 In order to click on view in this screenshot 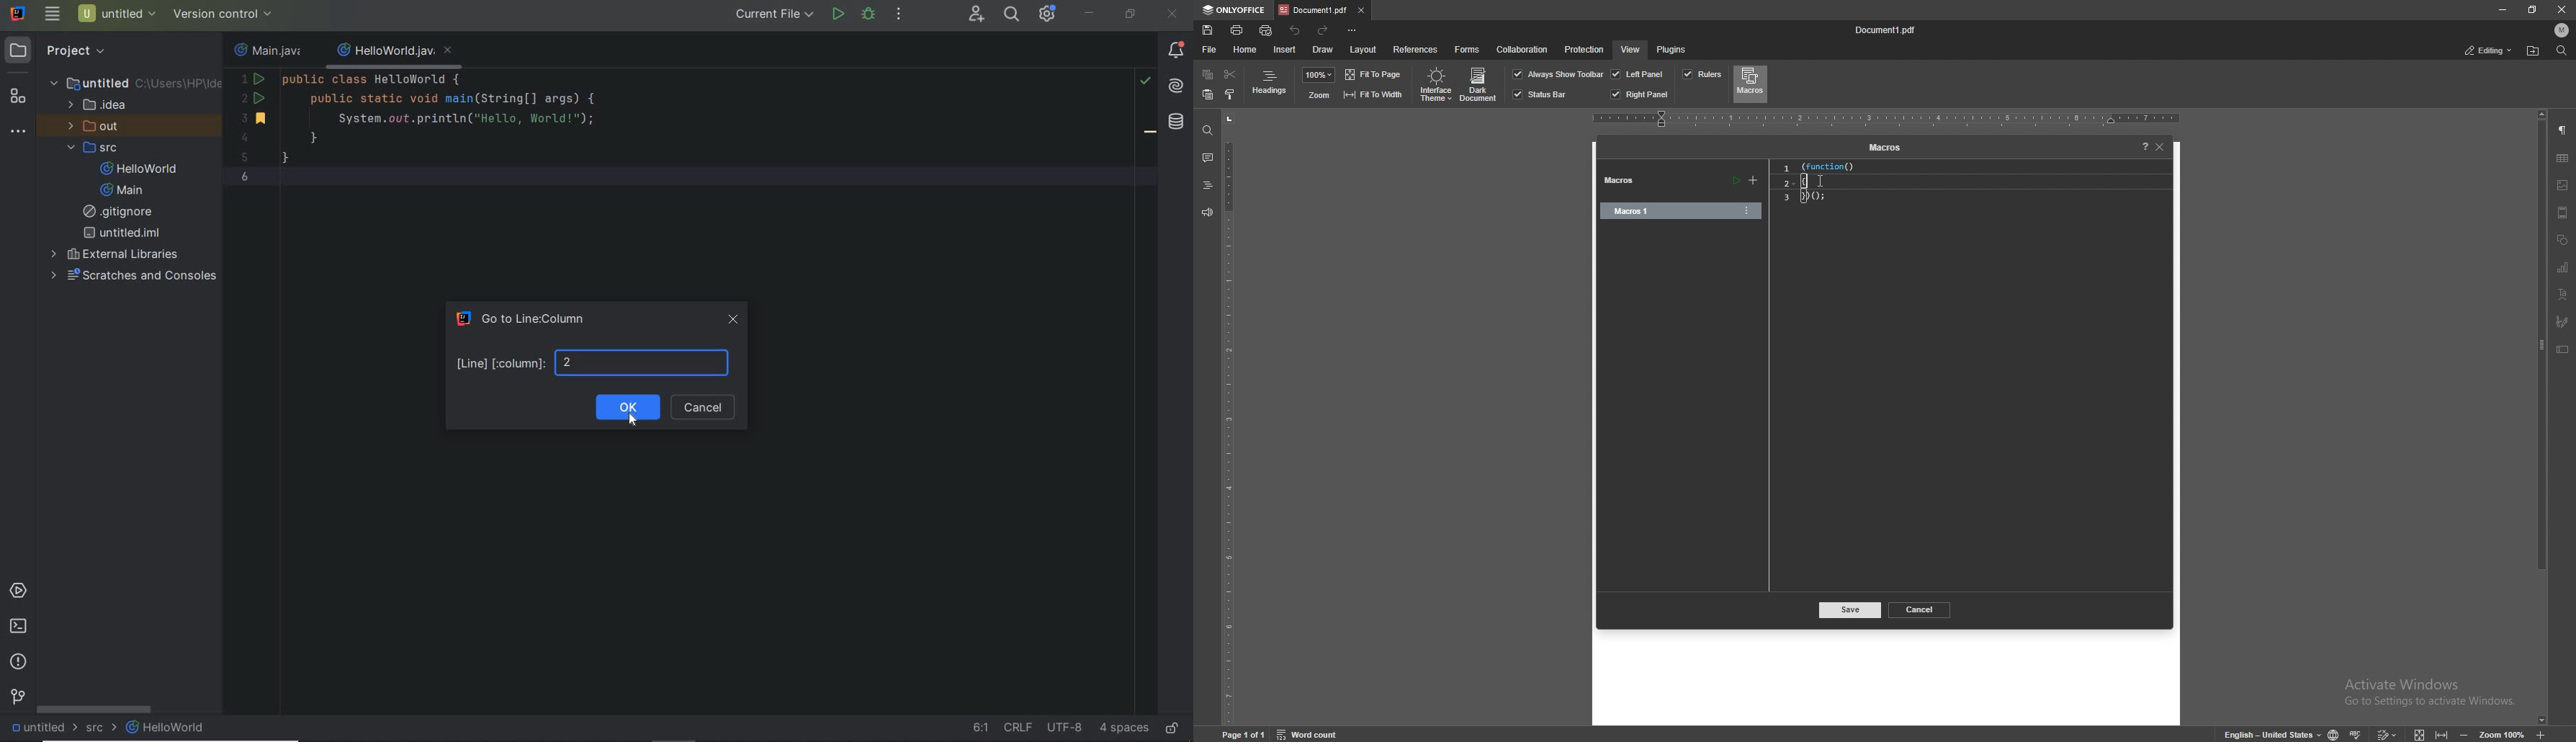, I will do `click(1630, 49)`.